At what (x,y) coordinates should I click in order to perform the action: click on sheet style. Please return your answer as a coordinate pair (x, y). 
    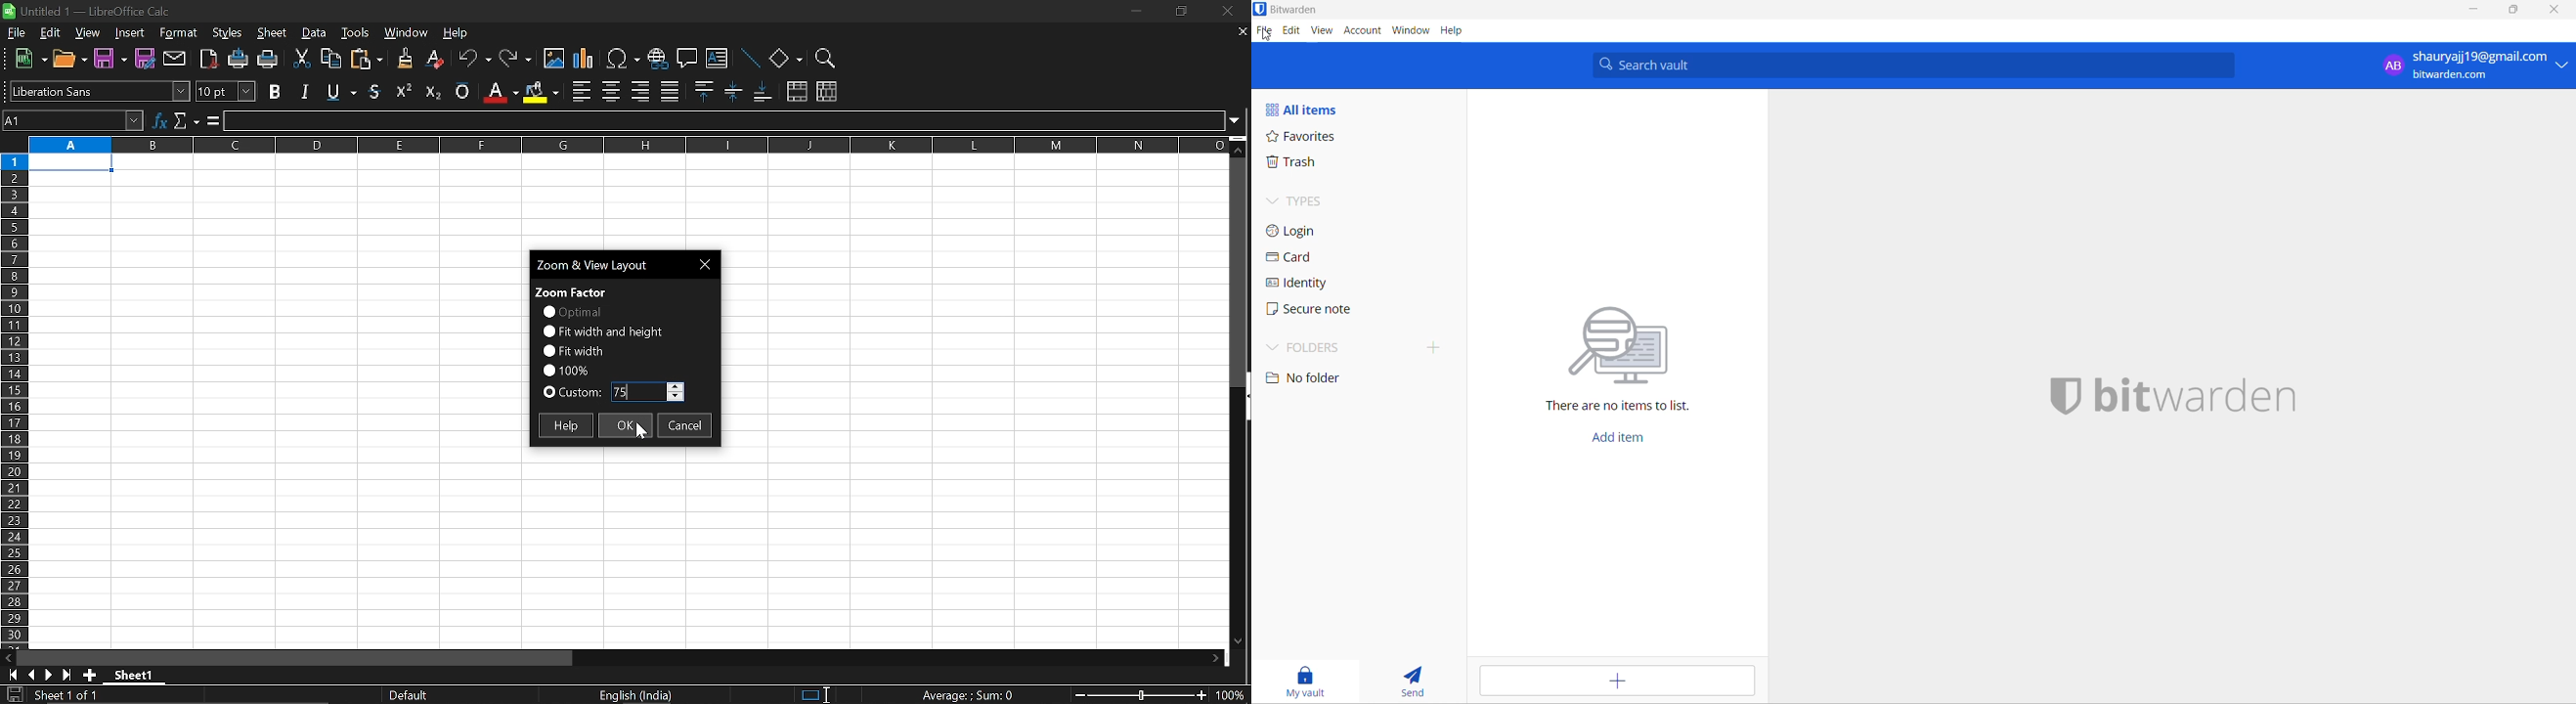
    Looking at the image, I should click on (412, 695).